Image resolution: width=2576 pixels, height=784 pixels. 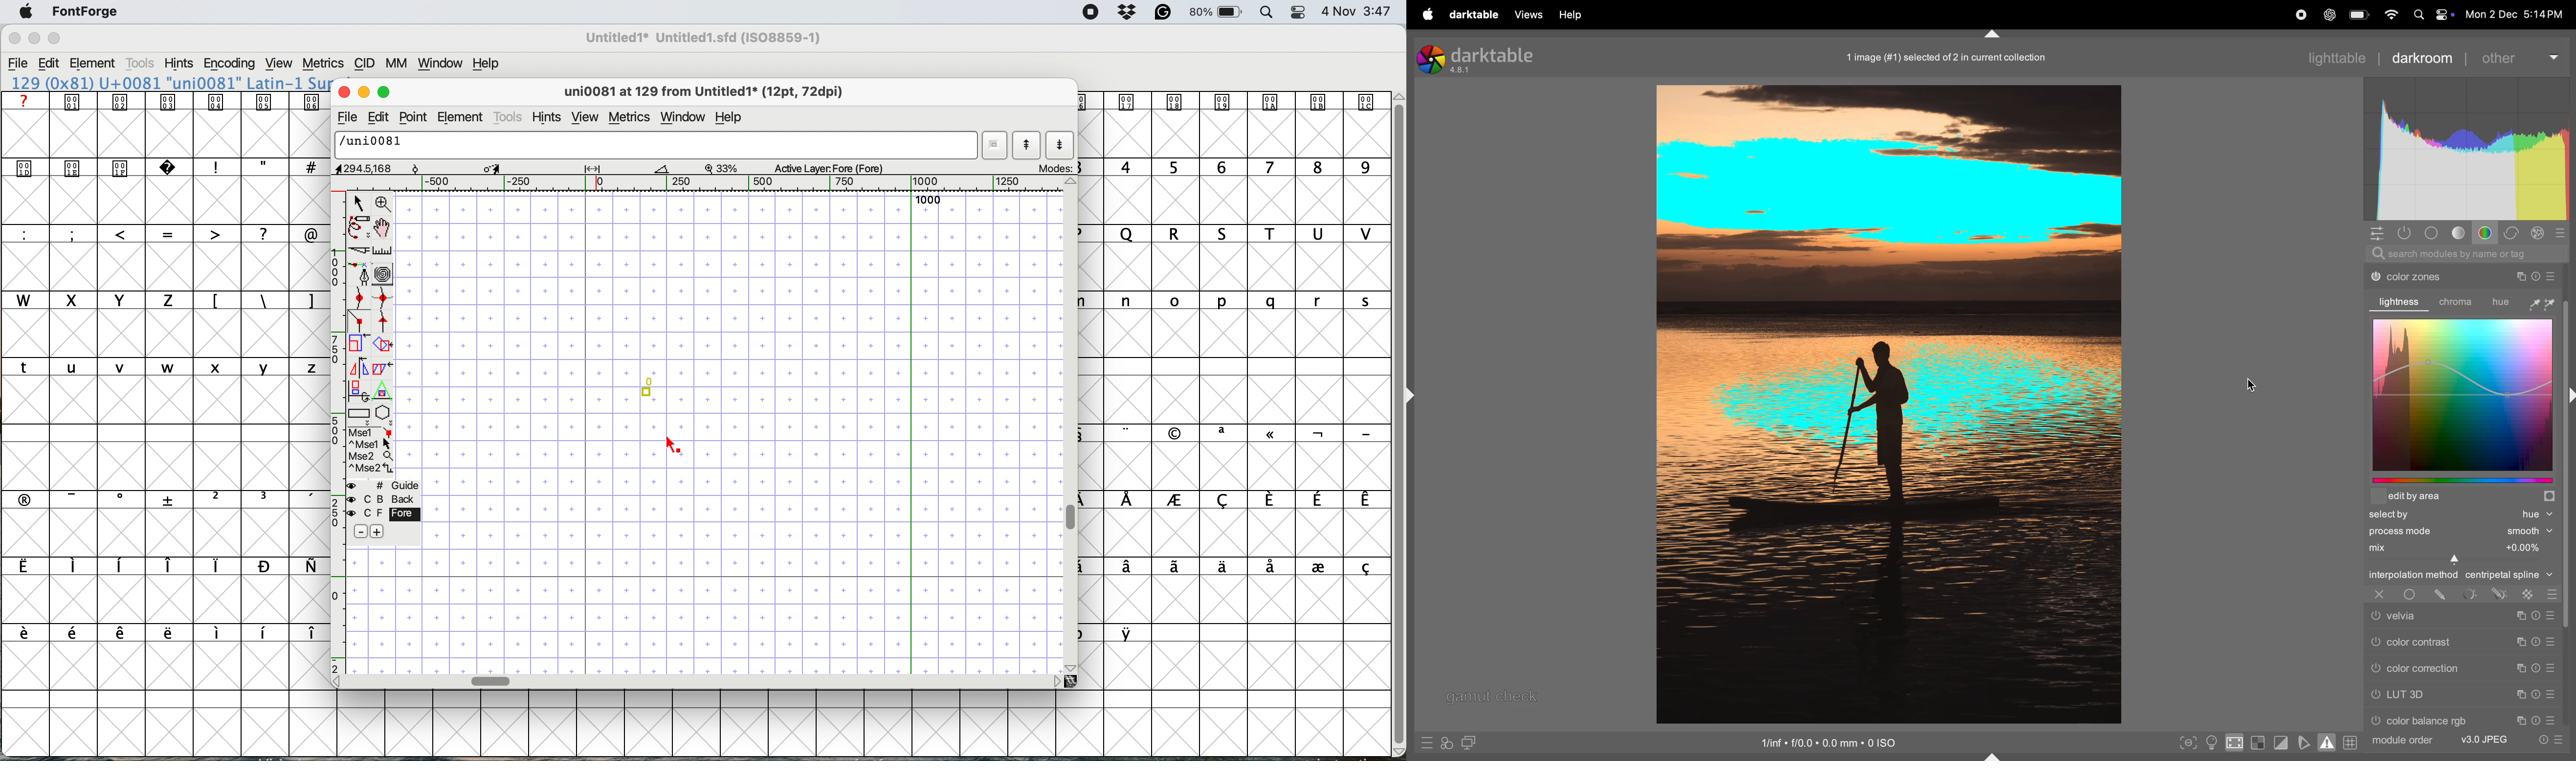 What do you see at coordinates (2467, 254) in the screenshot?
I see `search modules by name or tag` at bounding box center [2467, 254].